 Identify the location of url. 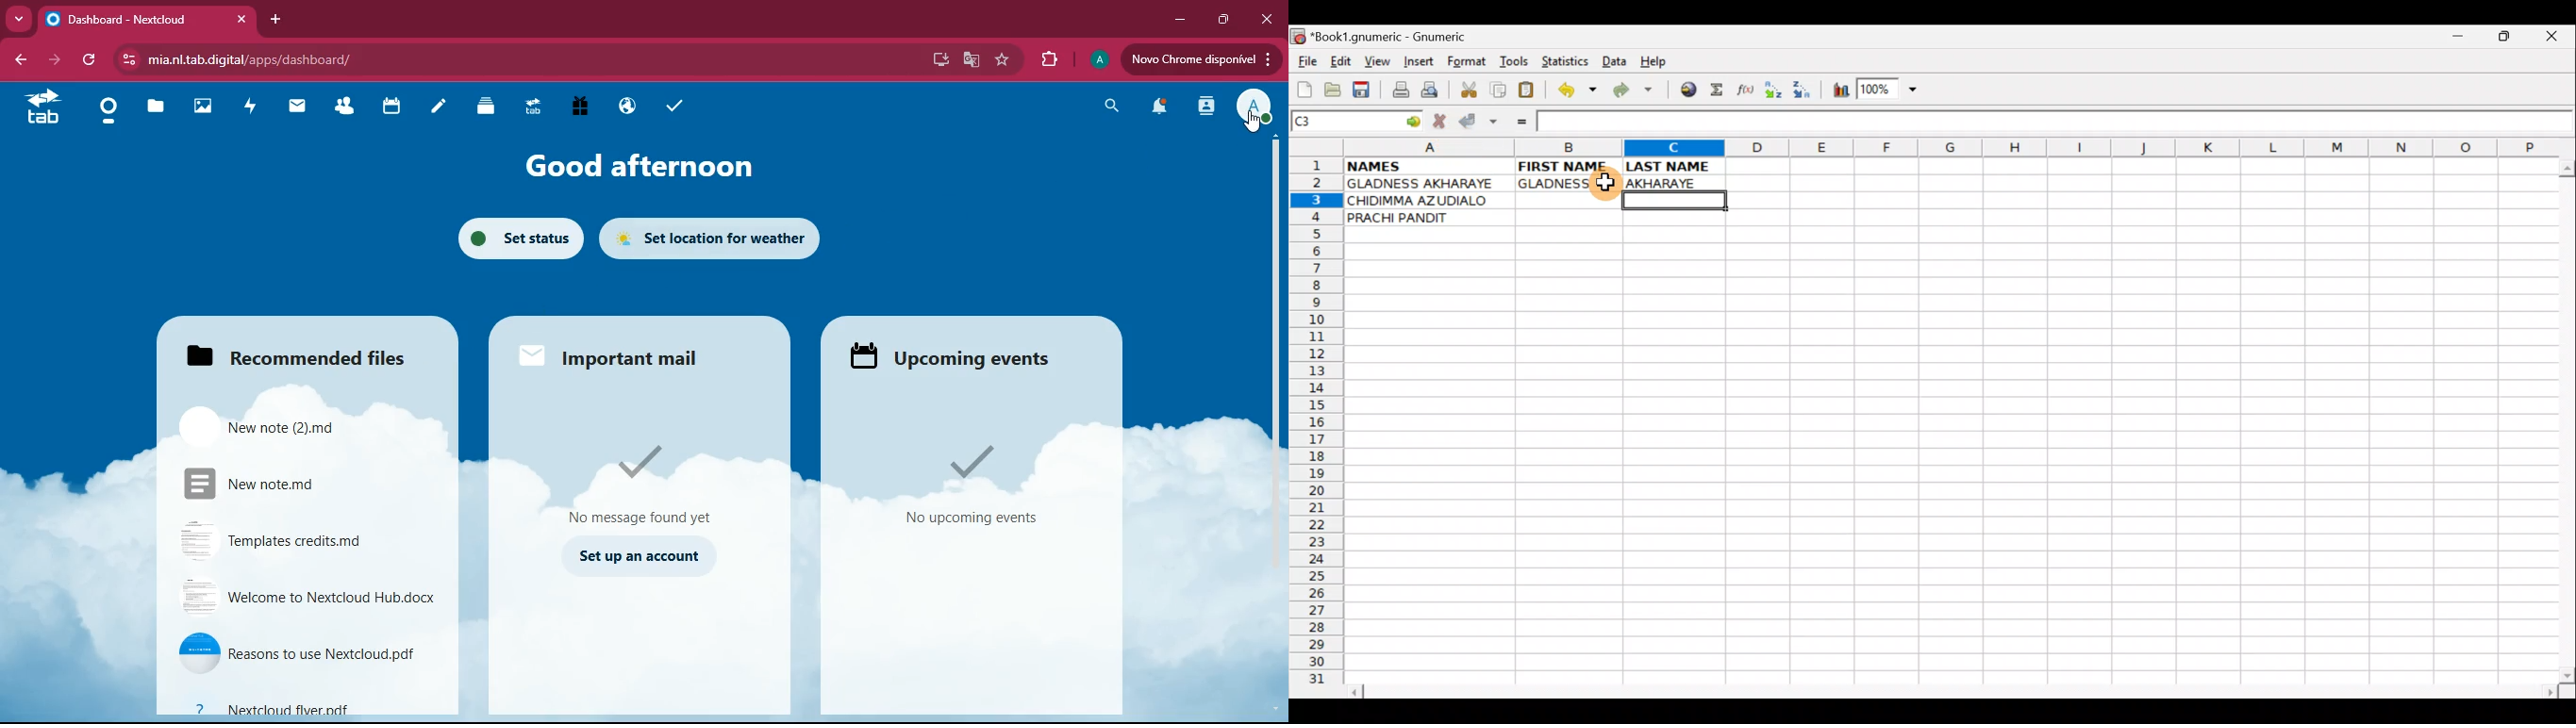
(329, 59).